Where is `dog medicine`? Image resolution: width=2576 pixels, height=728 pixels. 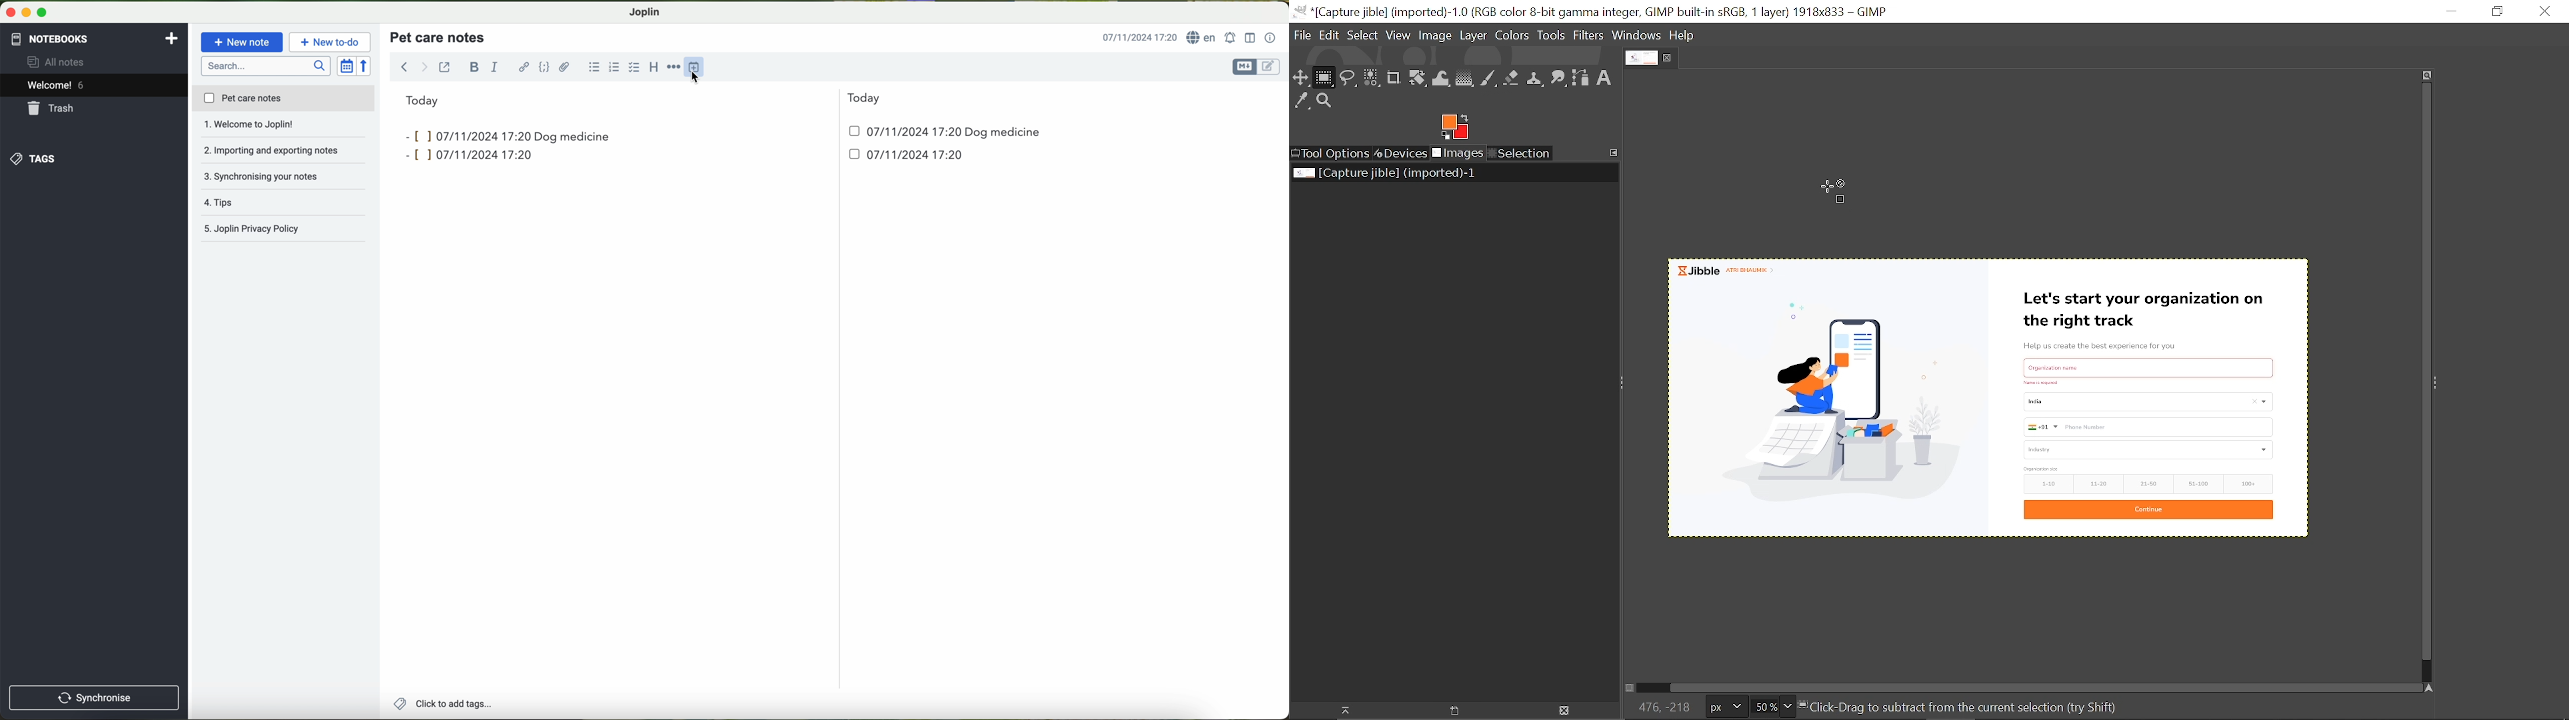
dog medicine is located at coordinates (1003, 133).